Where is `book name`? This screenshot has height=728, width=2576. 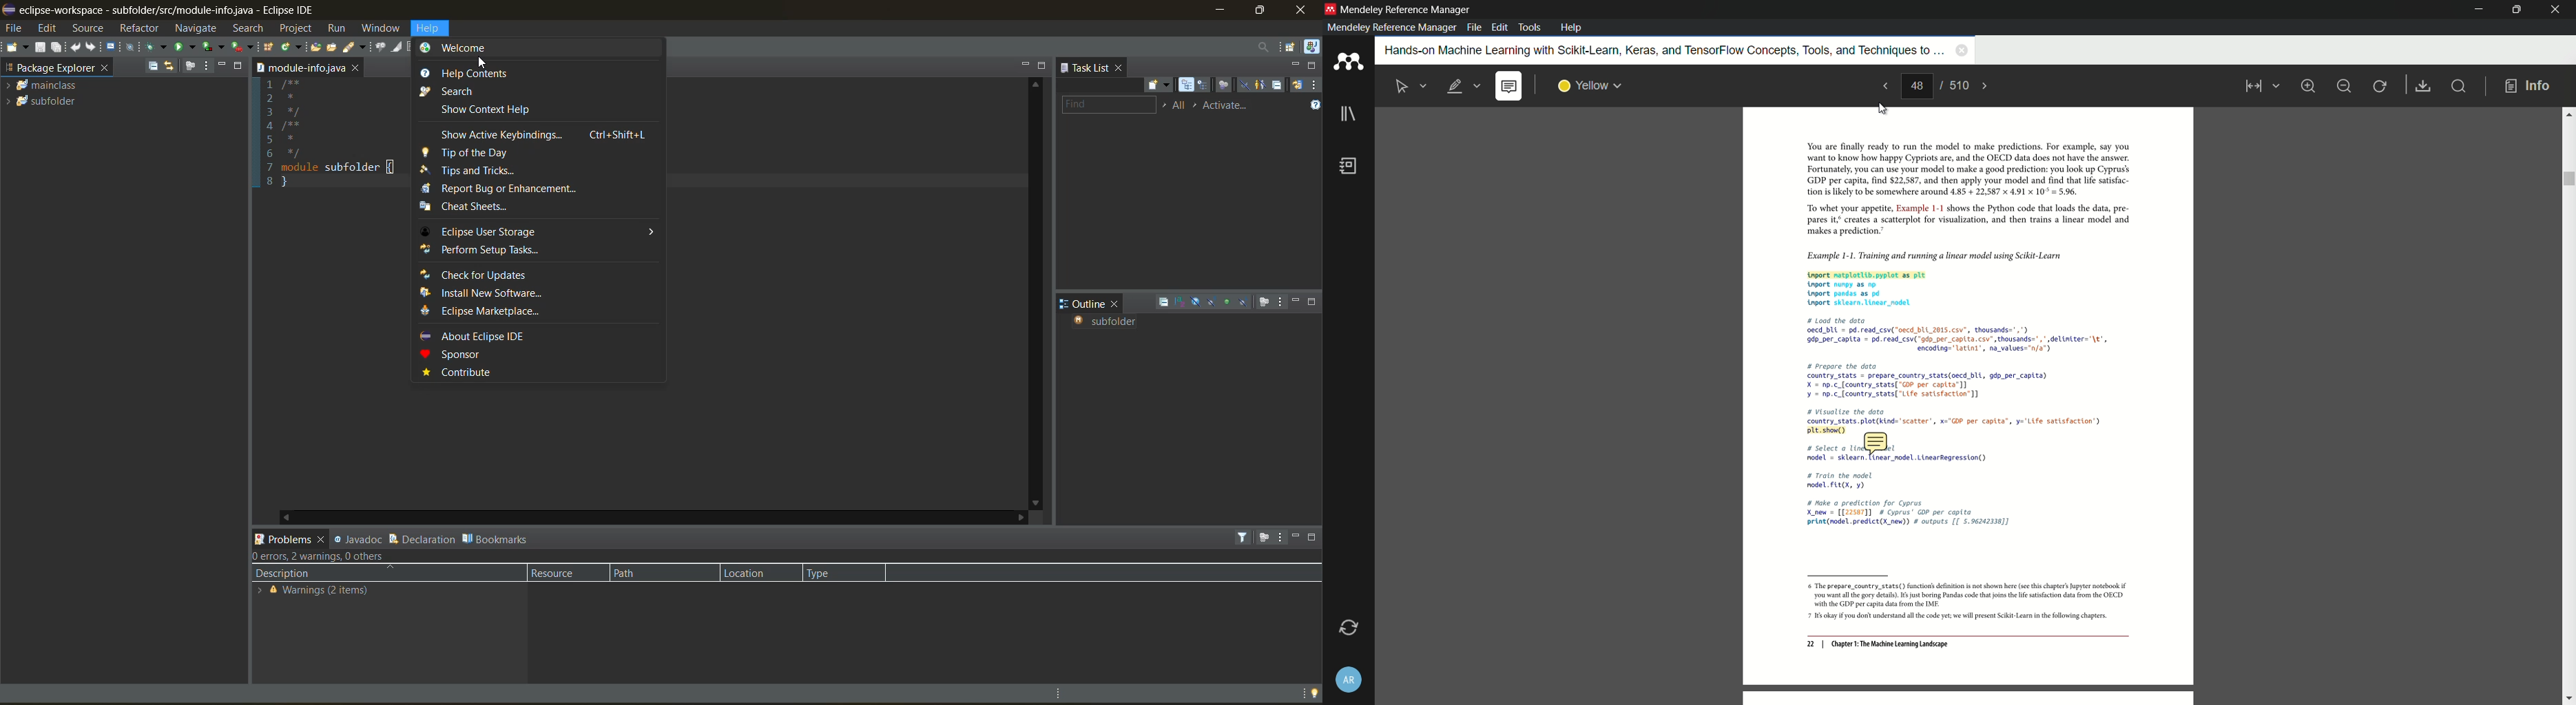 book name is located at coordinates (1662, 51).